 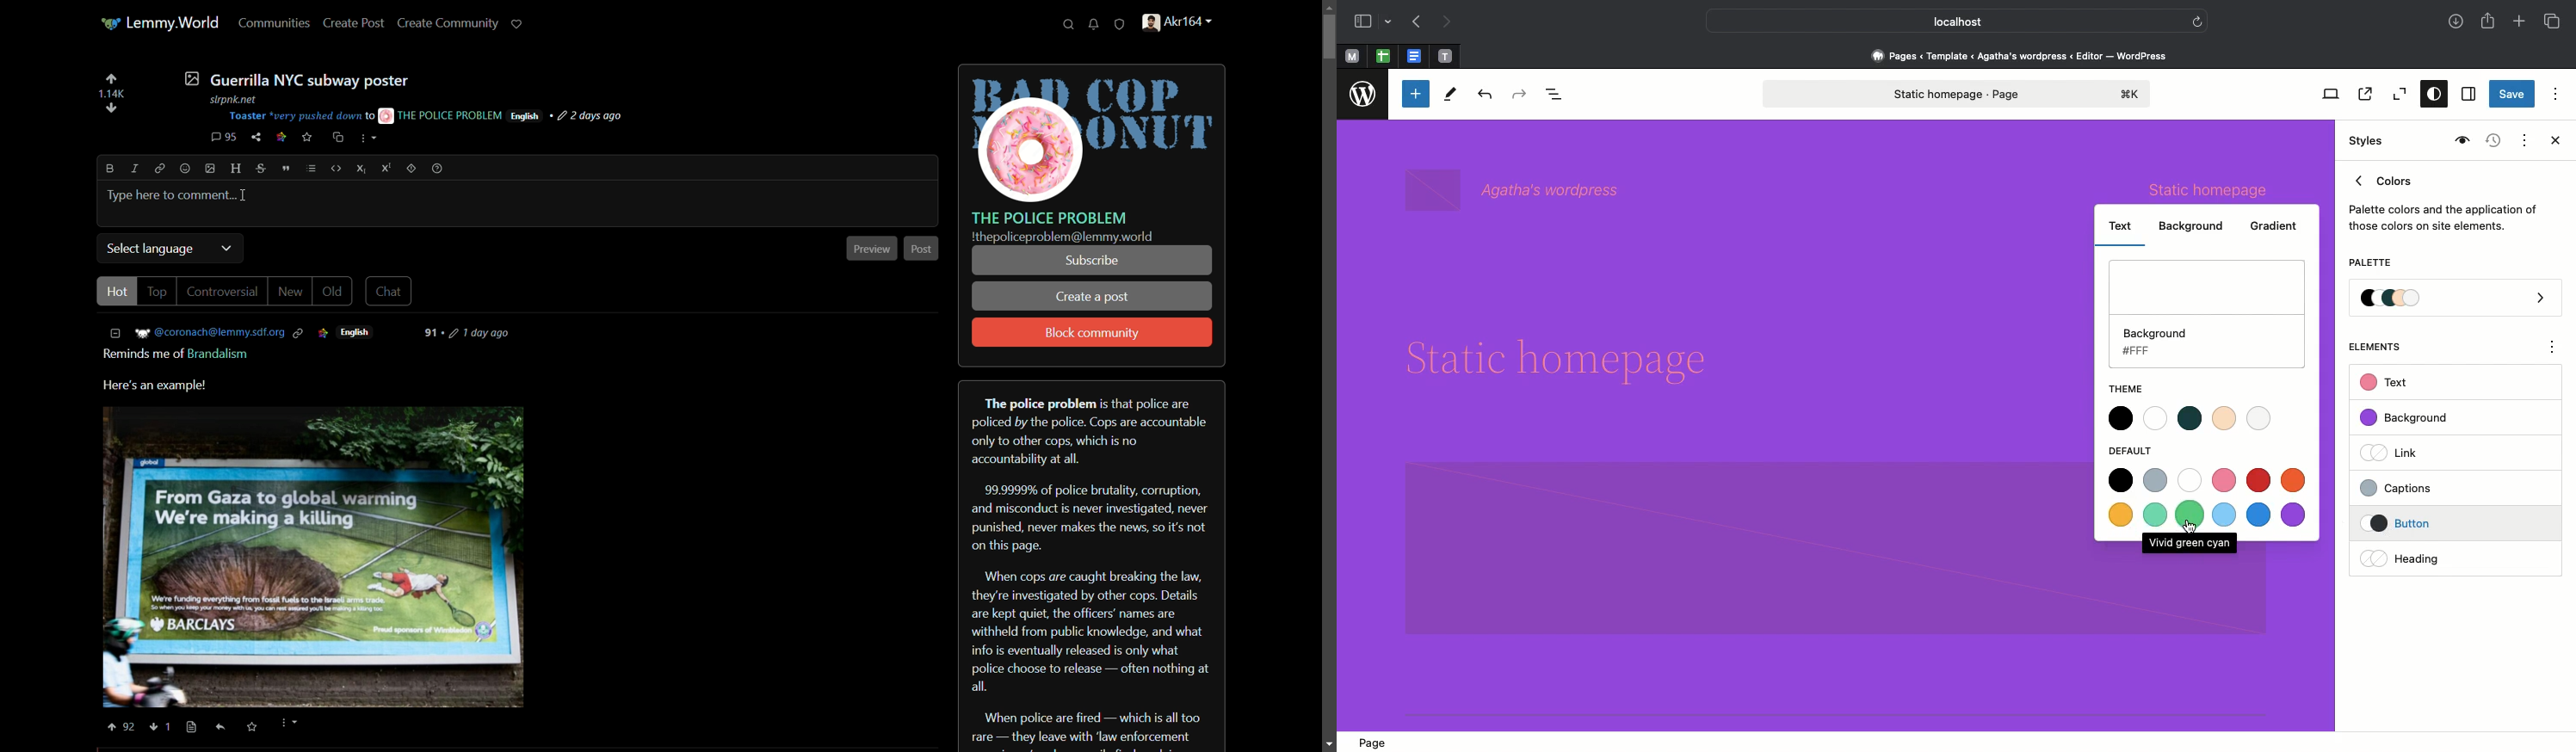 What do you see at coordinates (592, 116) in the screenshot?
I see `post-time` at bounding box center [592, 116].